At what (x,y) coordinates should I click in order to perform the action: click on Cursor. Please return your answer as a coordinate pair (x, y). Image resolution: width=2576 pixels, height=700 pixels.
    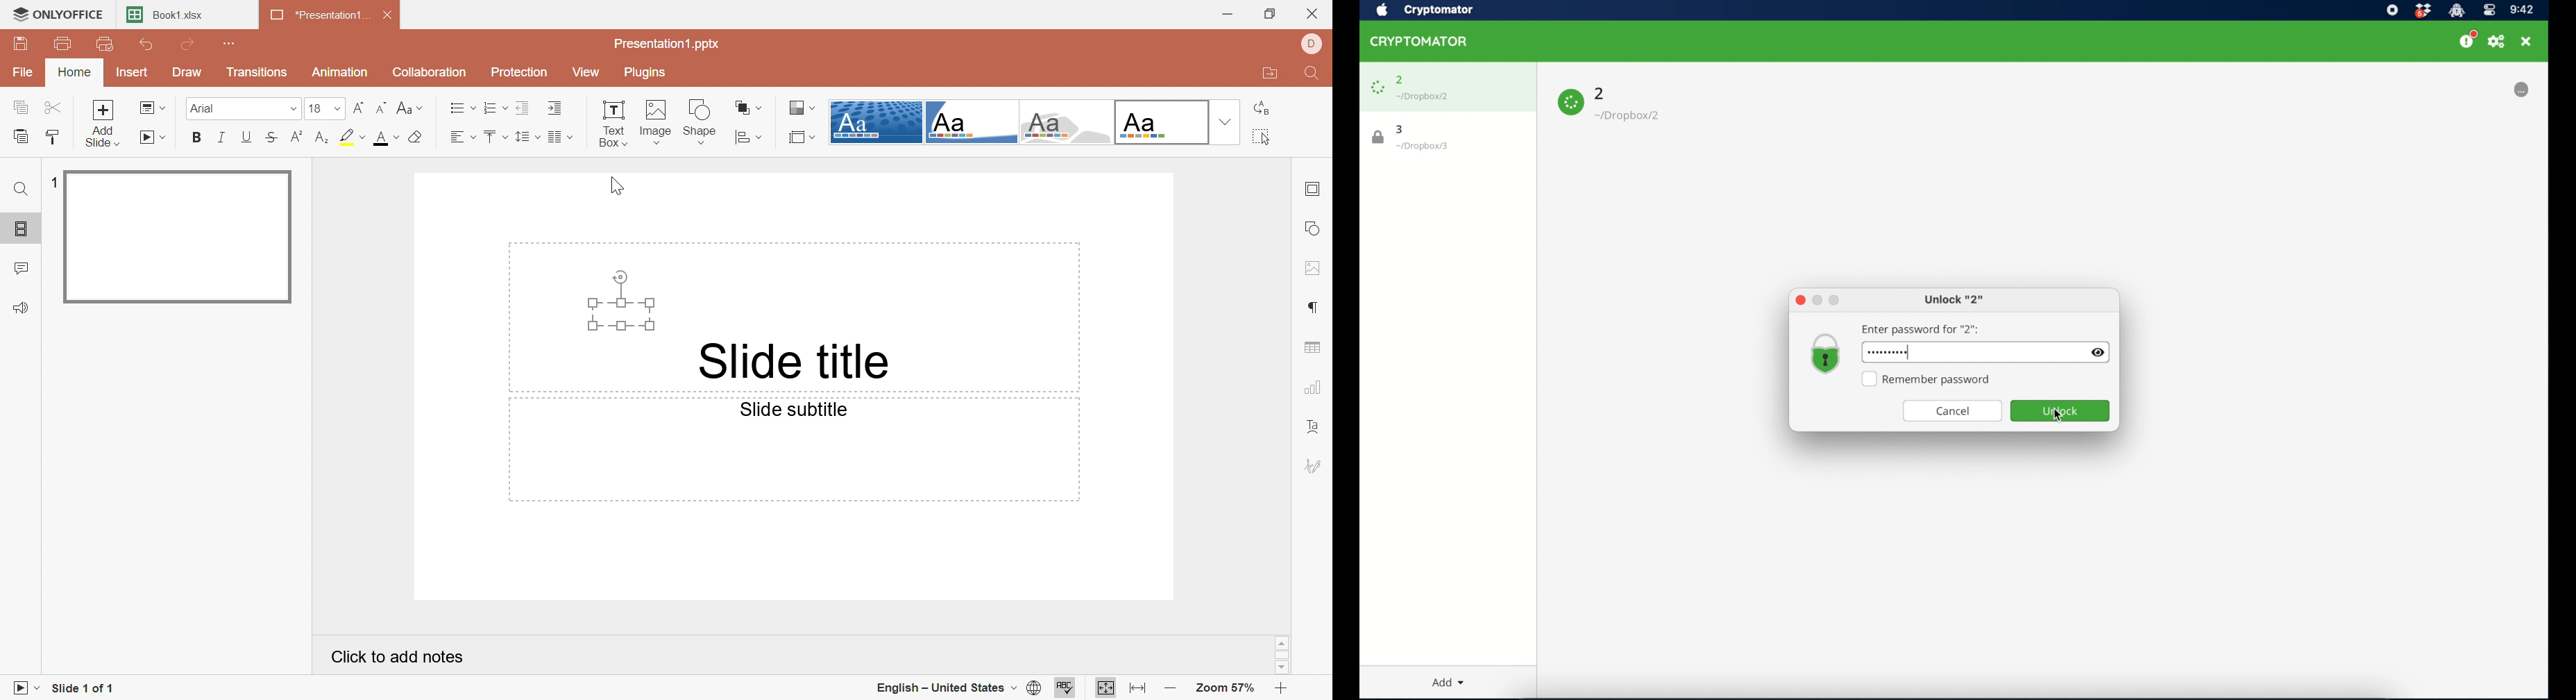
    Looking at the image, I should click on (618, 188).